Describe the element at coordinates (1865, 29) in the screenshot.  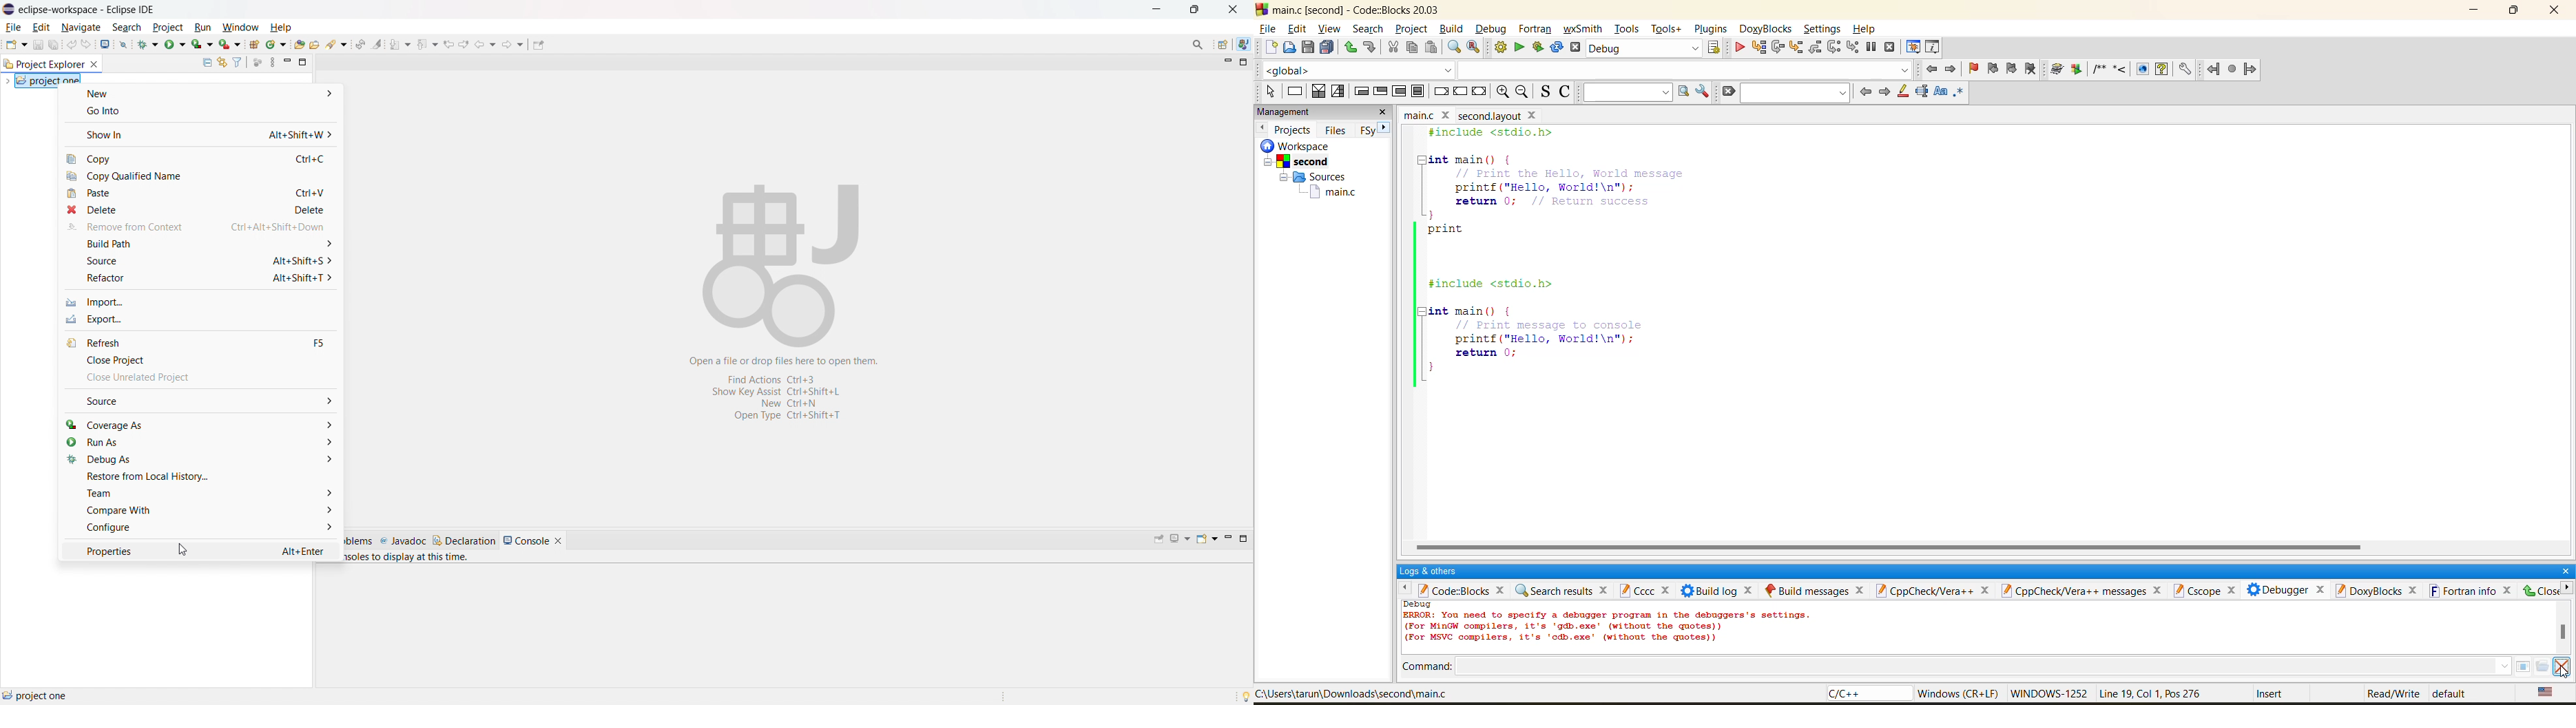
I see `help` at that location.